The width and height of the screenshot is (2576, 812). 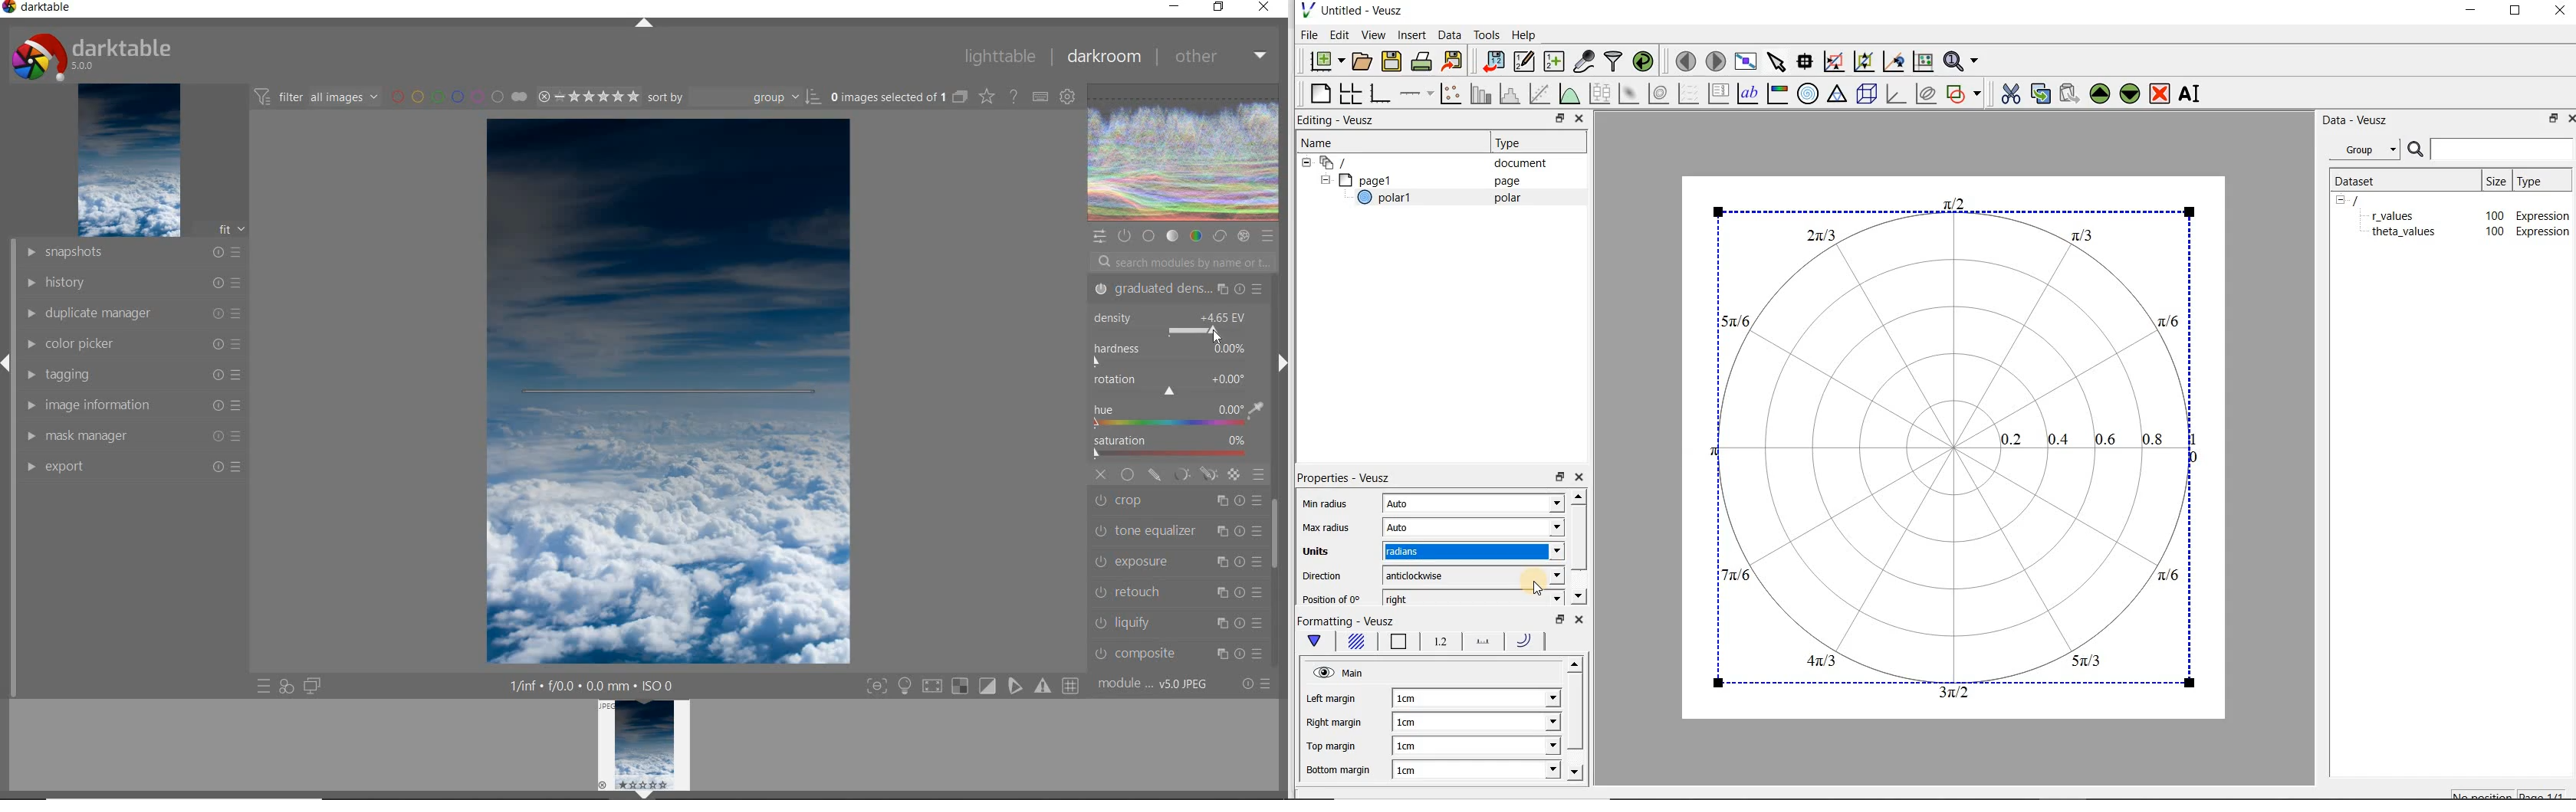 What do you see at coordinates (1556, 120) in the screenshot?
I see `restore down` at bounding box center [1556, 120].